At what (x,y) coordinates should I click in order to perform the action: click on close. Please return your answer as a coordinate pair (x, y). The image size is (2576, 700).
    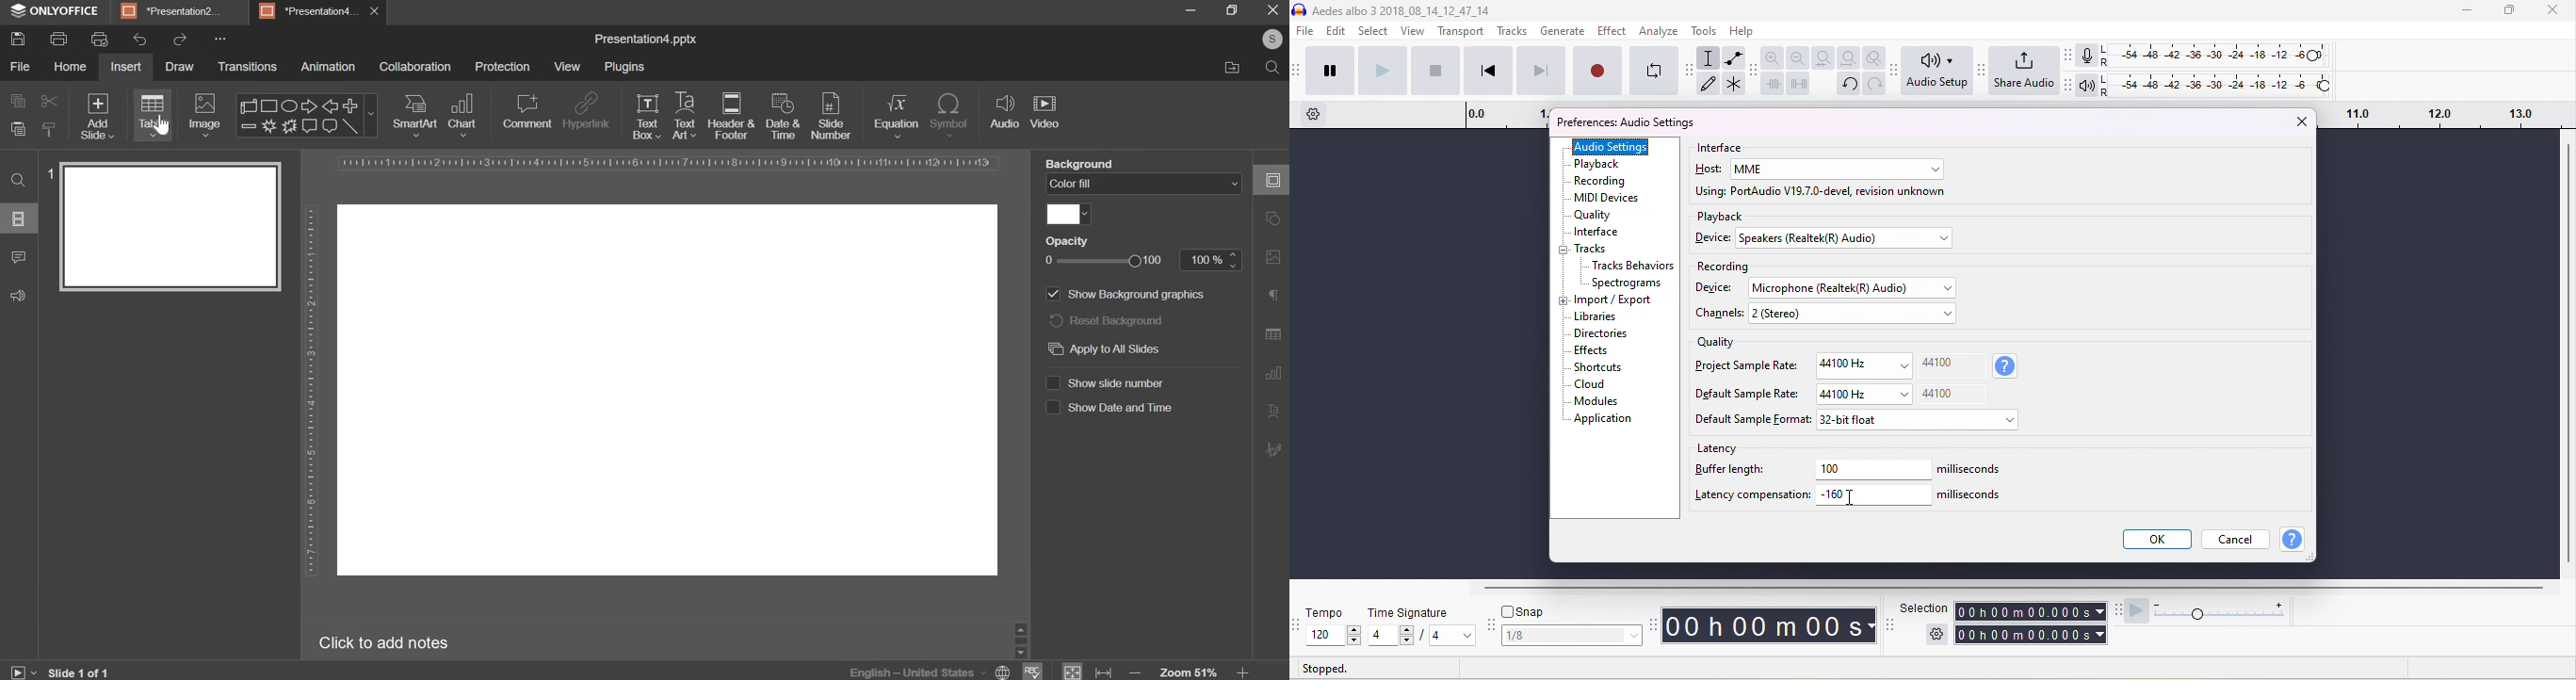
    Looking at the image, I should click on (2552, 11).